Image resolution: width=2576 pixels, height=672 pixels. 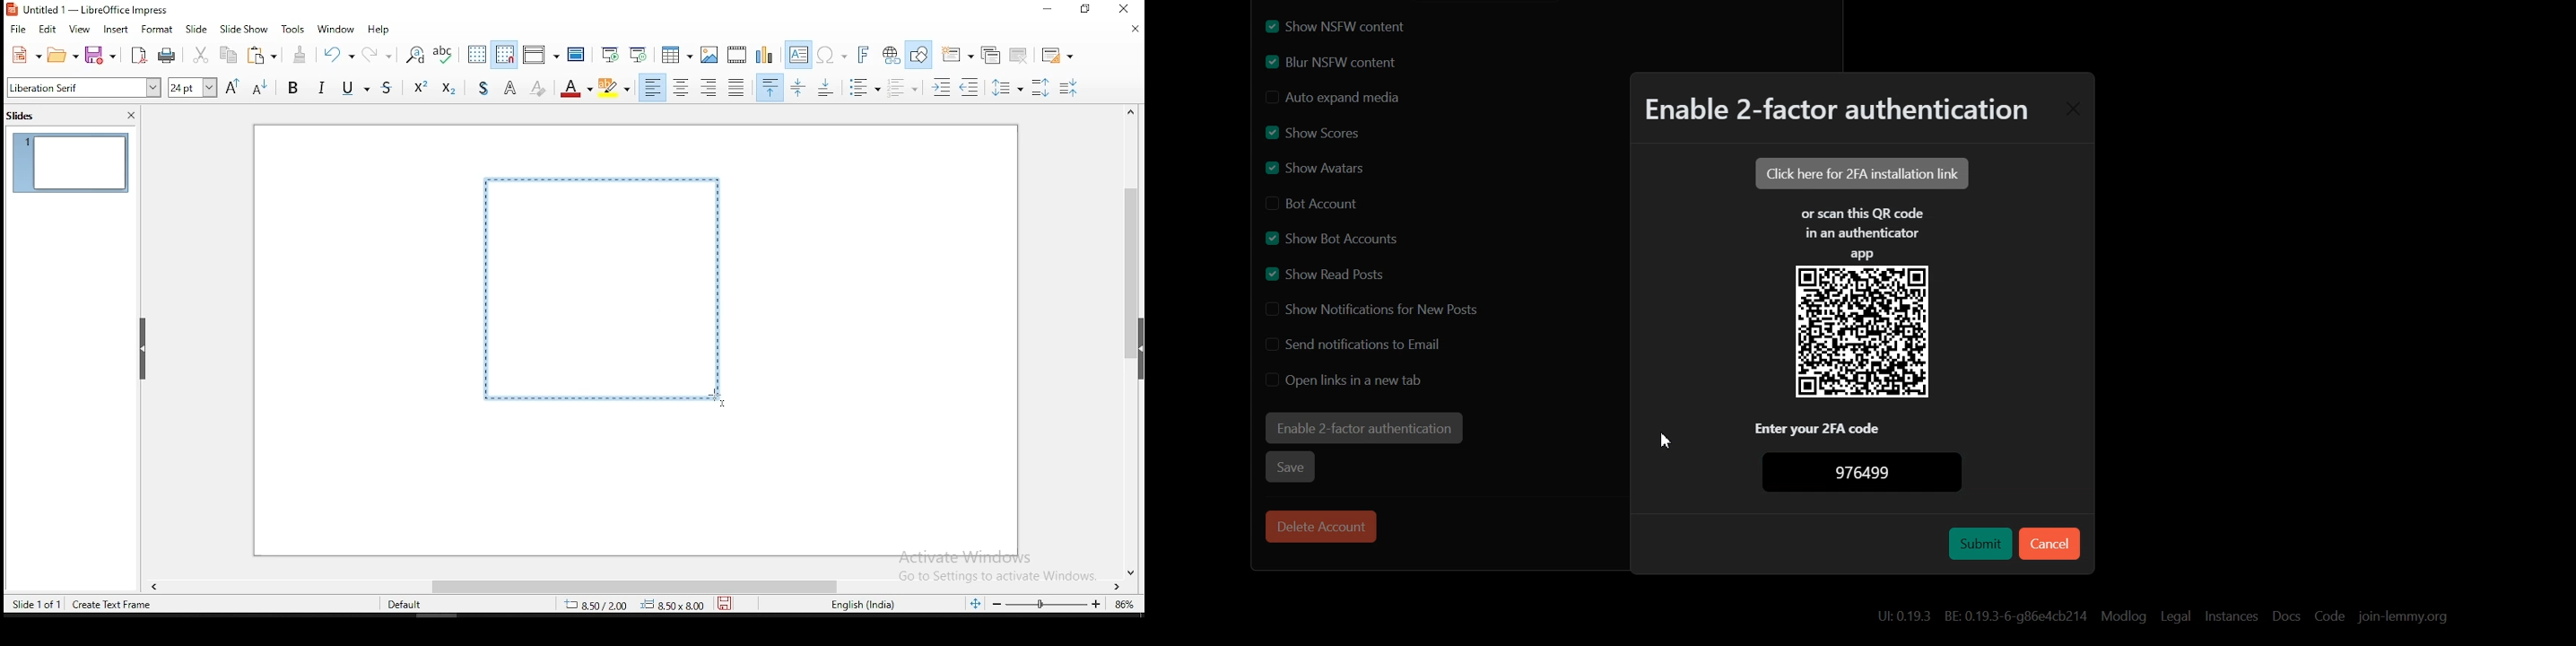 I want to click on edit, so click(x=48, y=30).